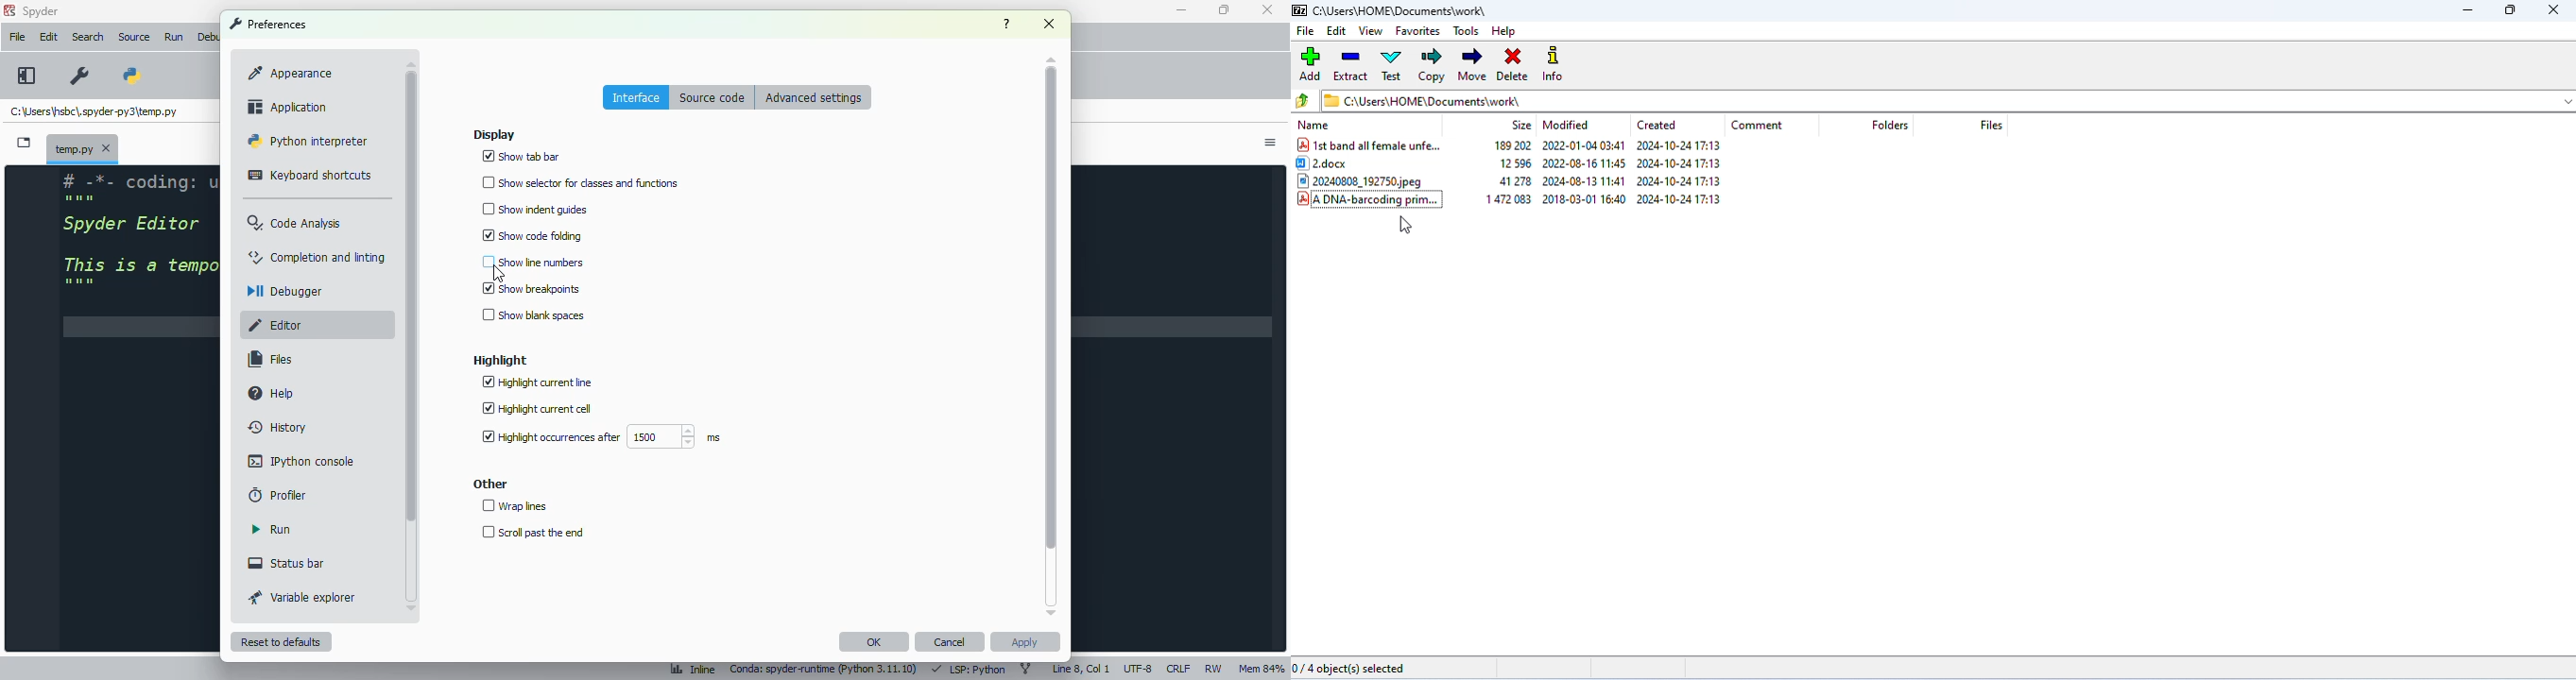  I want to click on Up, so click(1047, 56).